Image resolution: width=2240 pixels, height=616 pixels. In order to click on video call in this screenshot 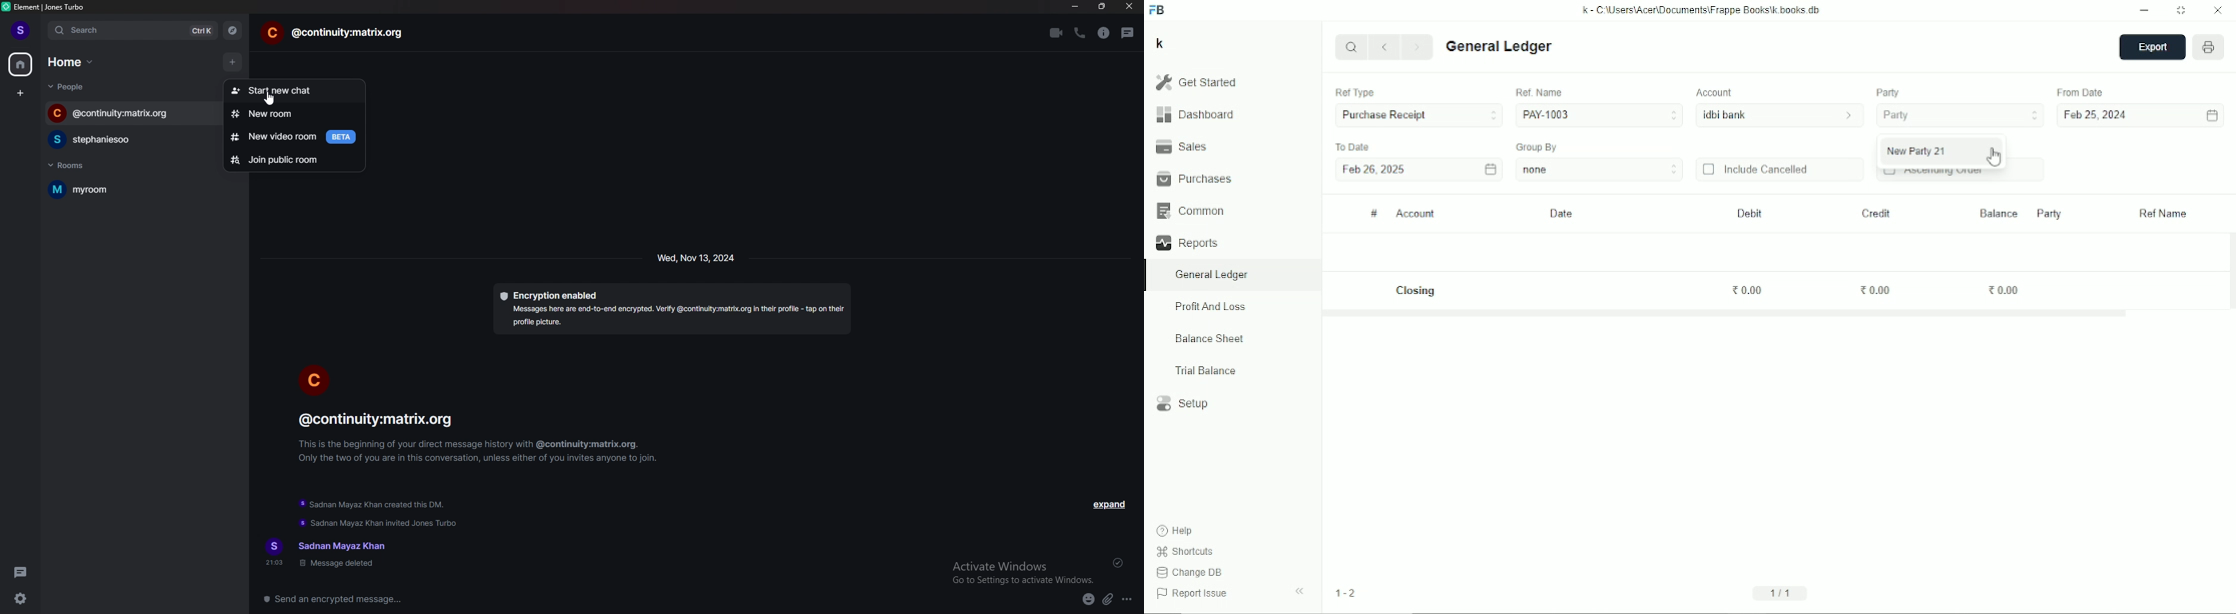, I will do `click(1056, 33)`.